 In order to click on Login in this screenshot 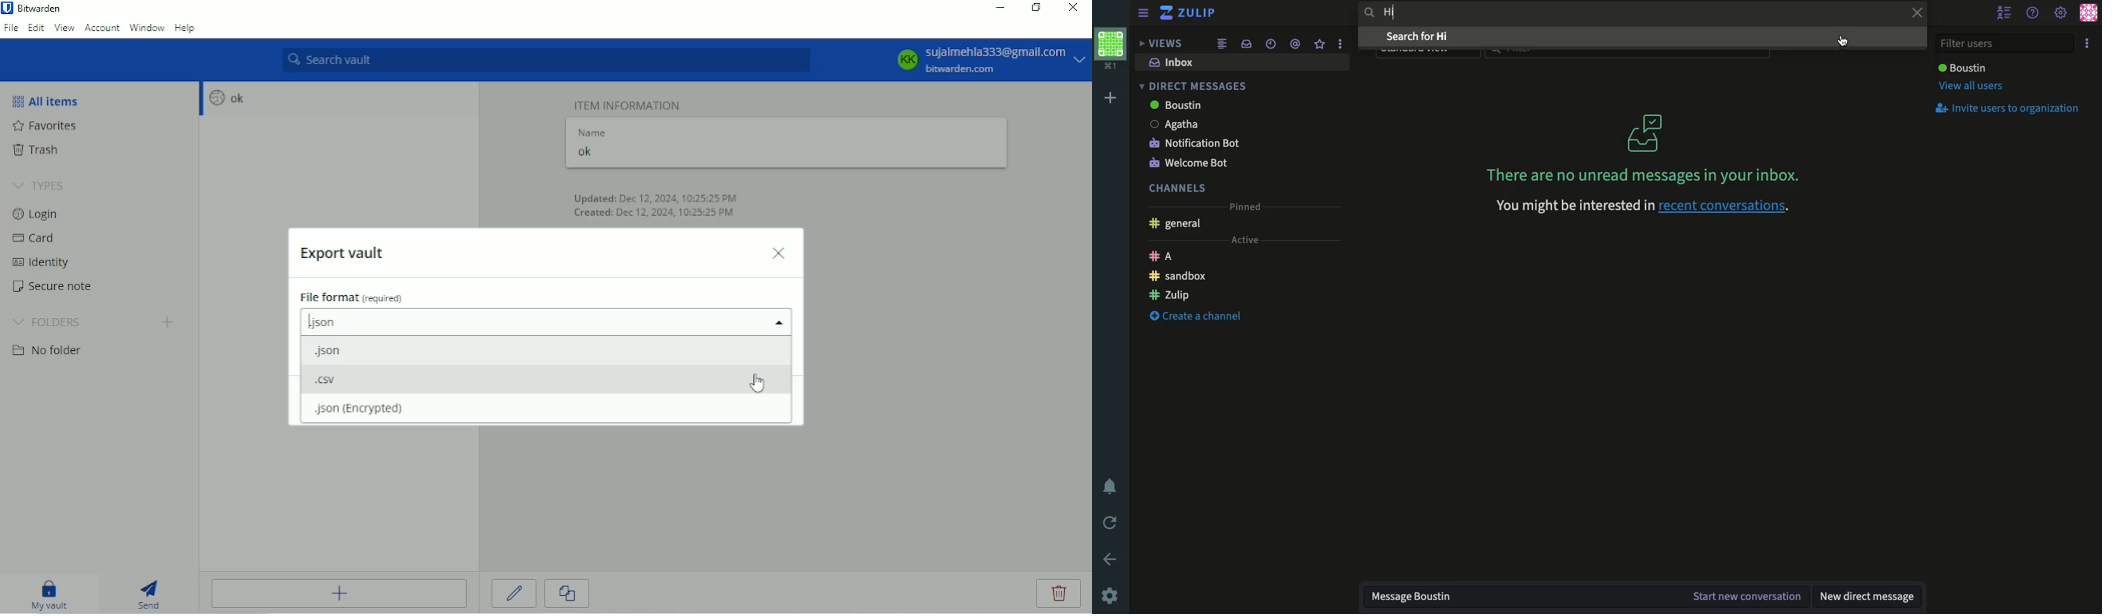, I will do `click(36, 214)`.